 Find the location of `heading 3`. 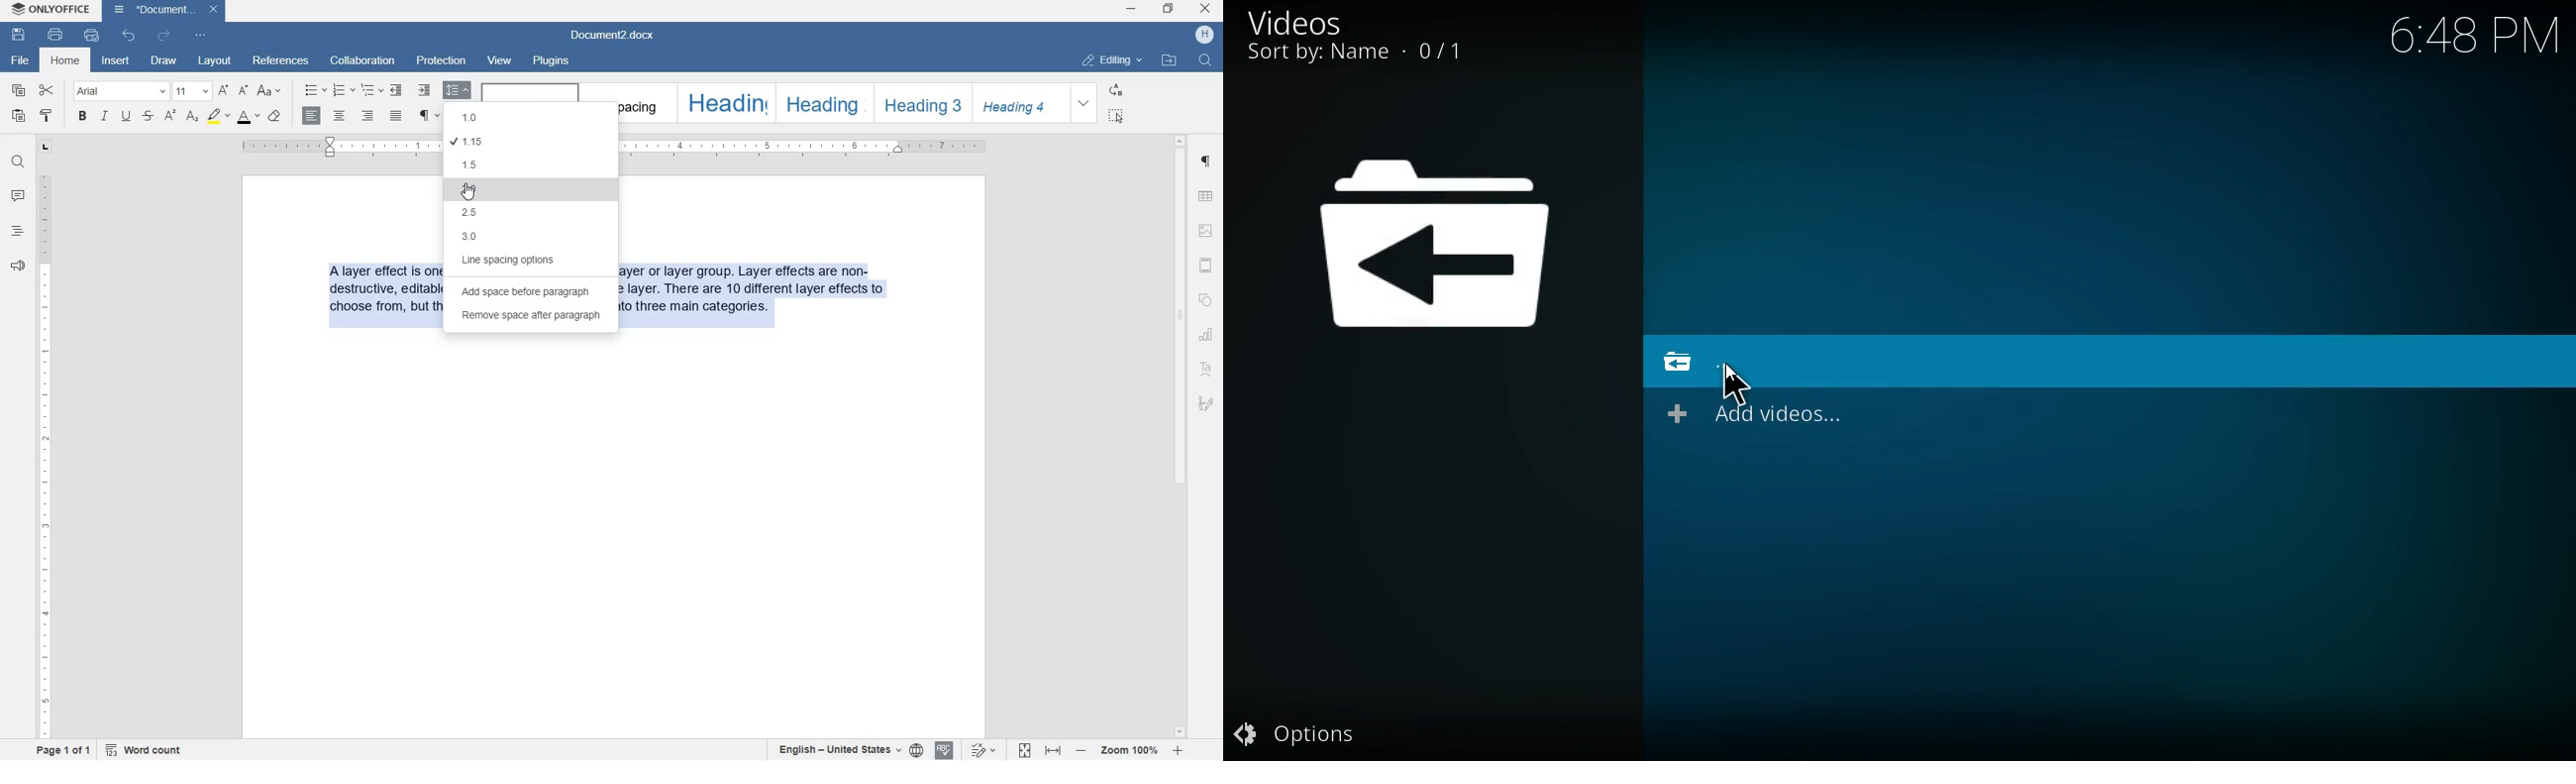

heading 3 is located at coordinates (923, 104).